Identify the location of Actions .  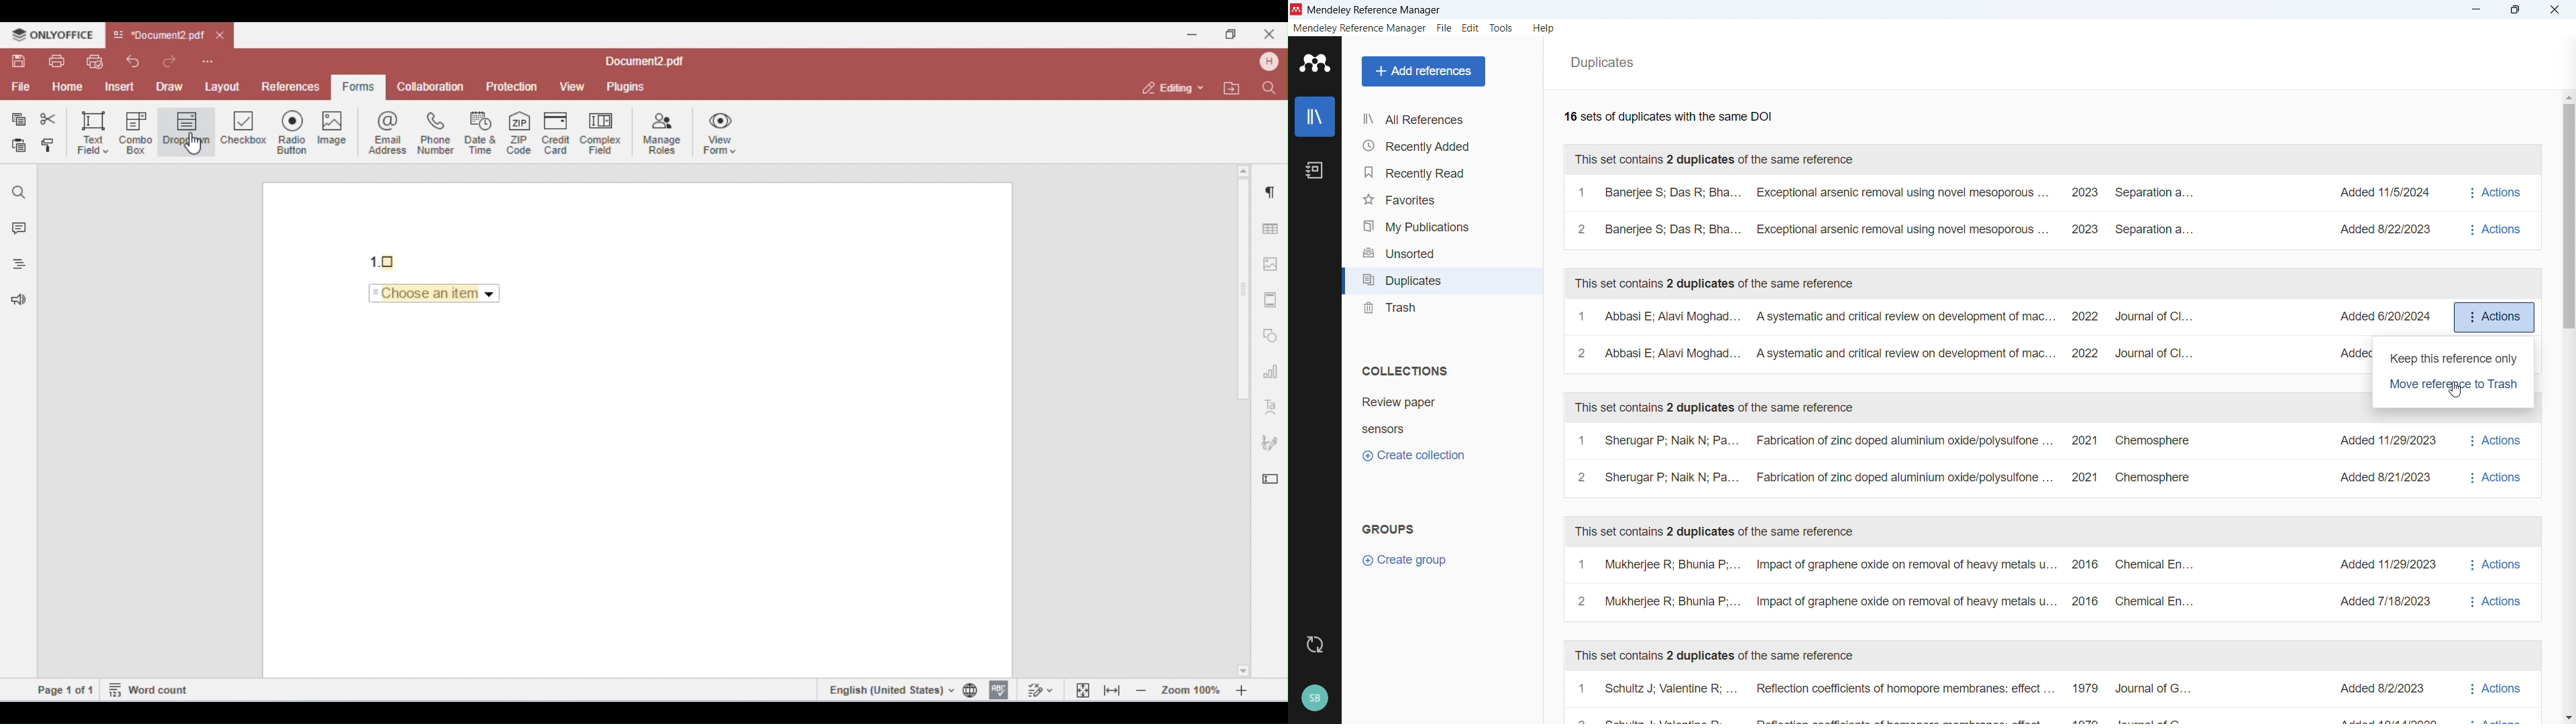
(2498, 211).